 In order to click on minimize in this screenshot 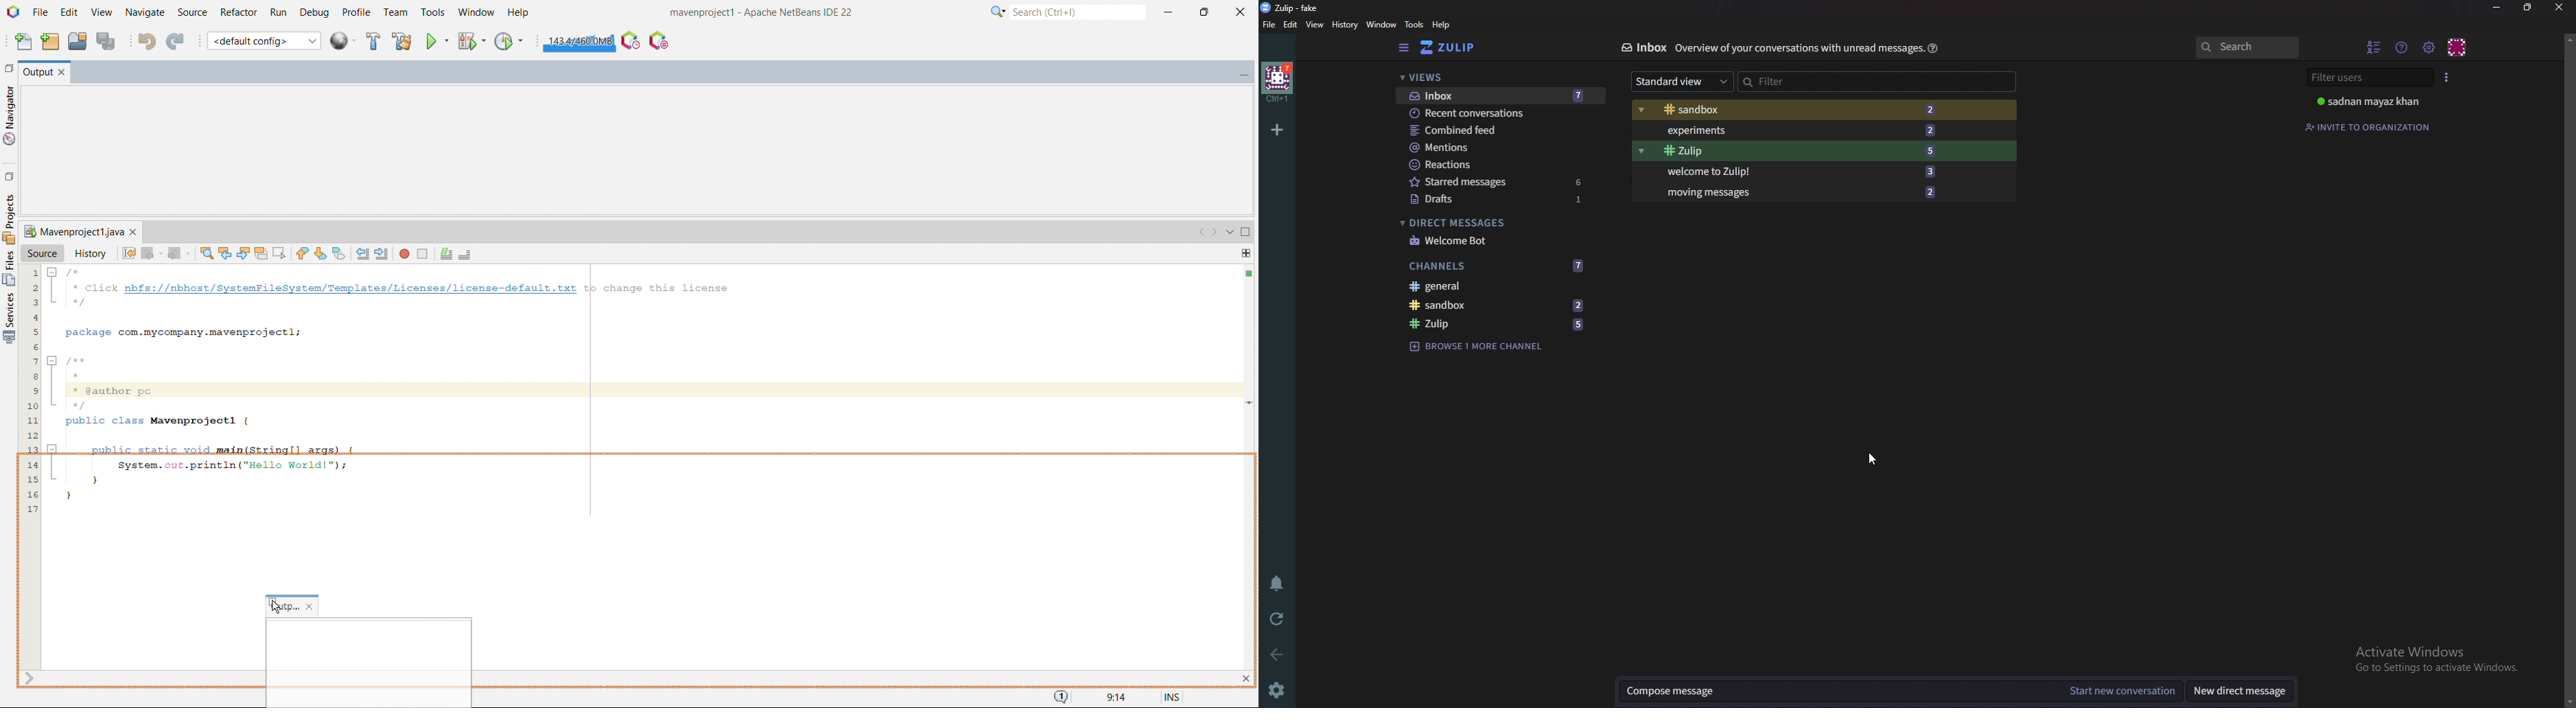, I will do `click(2498, 8)`.